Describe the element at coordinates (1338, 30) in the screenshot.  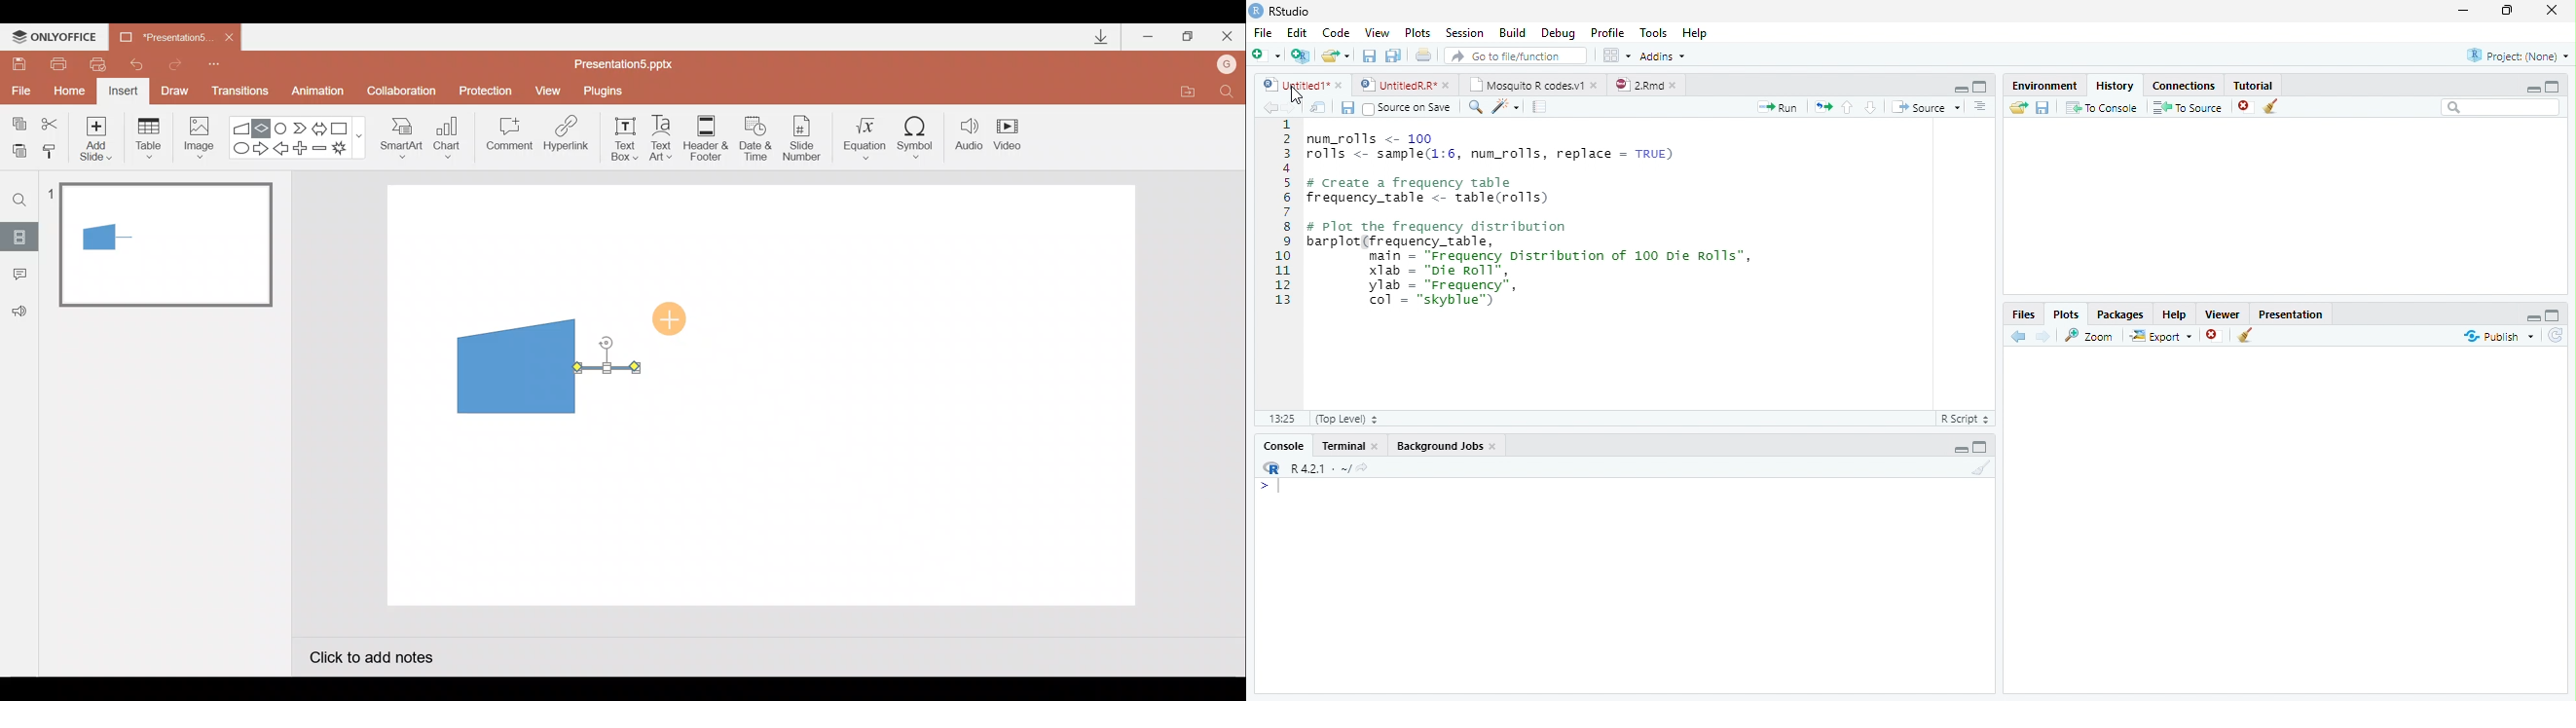
I see `Code` at that location.